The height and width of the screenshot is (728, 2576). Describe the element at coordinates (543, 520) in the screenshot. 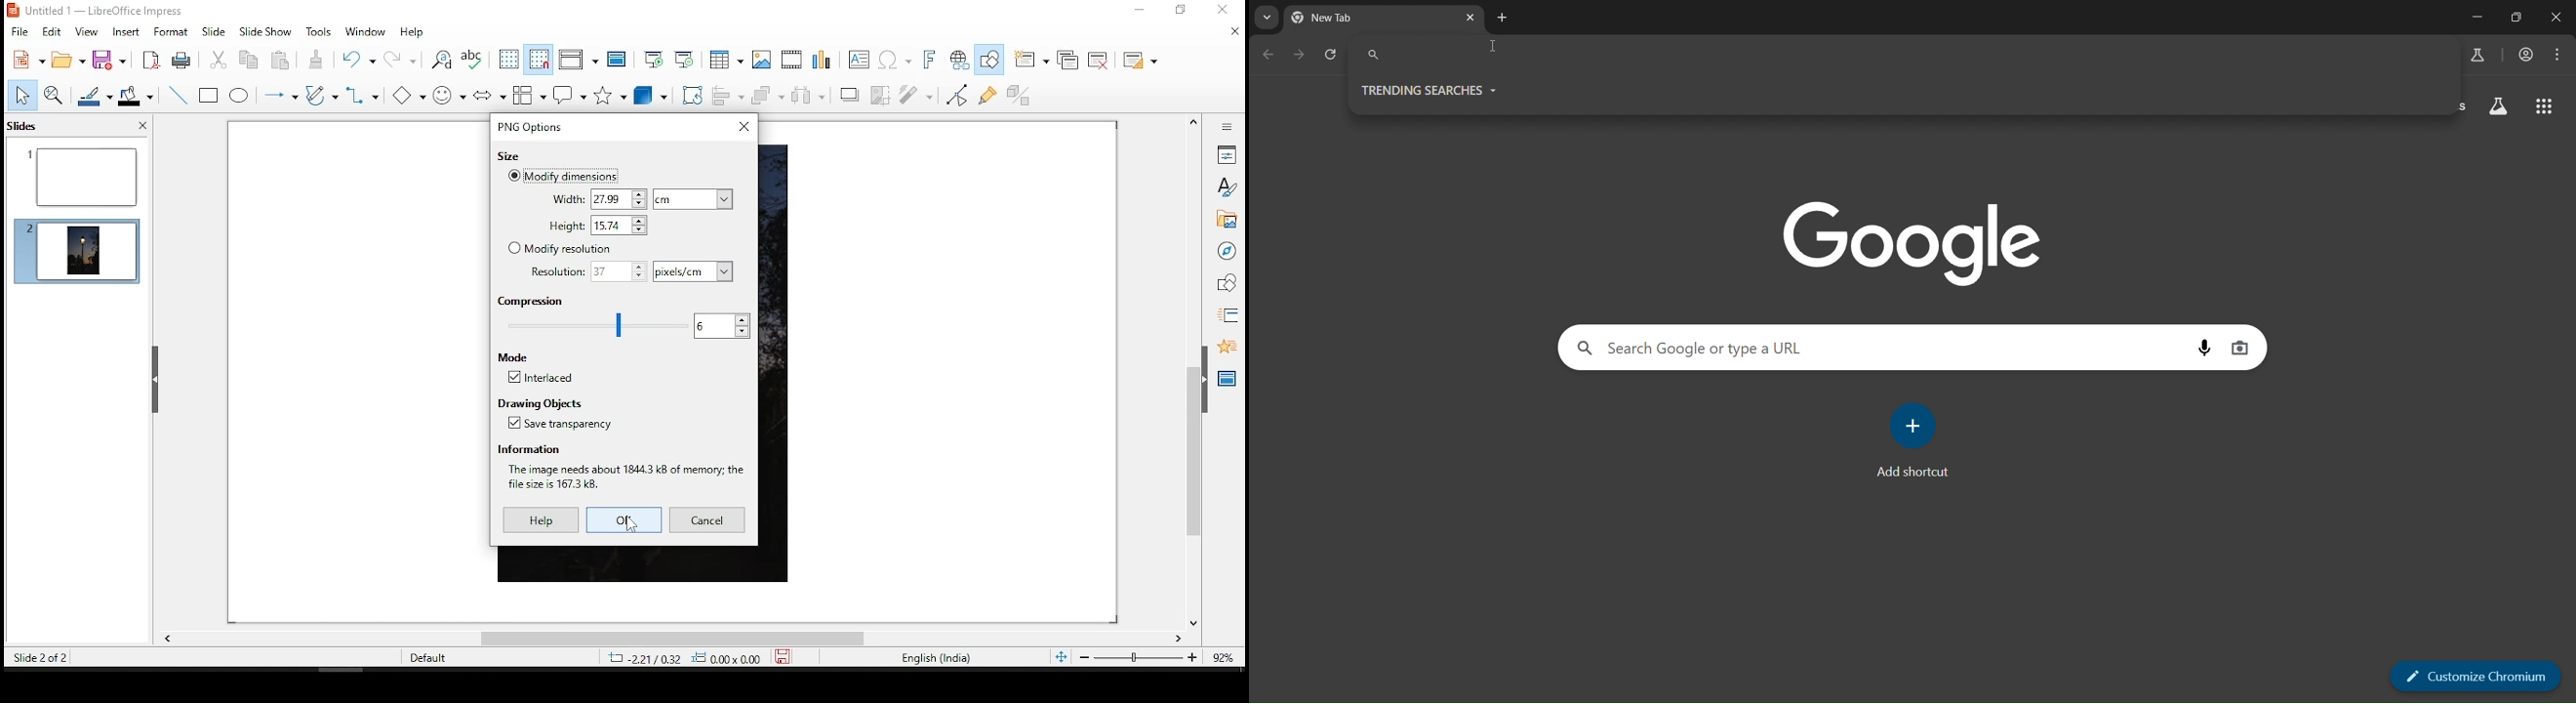

I see `help` at that location.